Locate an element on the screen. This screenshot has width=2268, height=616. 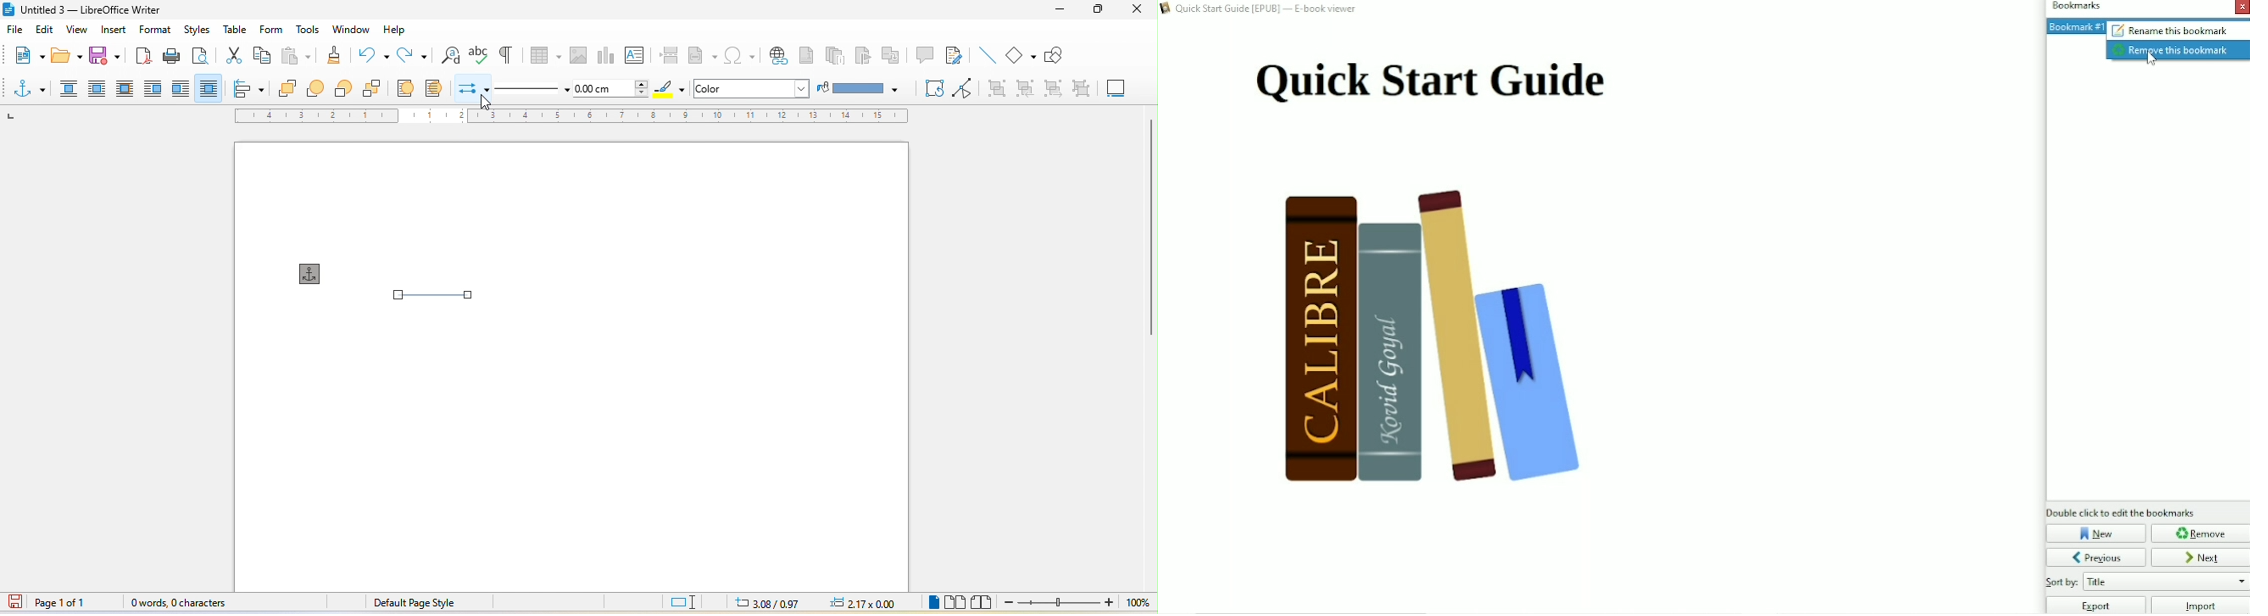
endnote is located at coordinates (835, 56).